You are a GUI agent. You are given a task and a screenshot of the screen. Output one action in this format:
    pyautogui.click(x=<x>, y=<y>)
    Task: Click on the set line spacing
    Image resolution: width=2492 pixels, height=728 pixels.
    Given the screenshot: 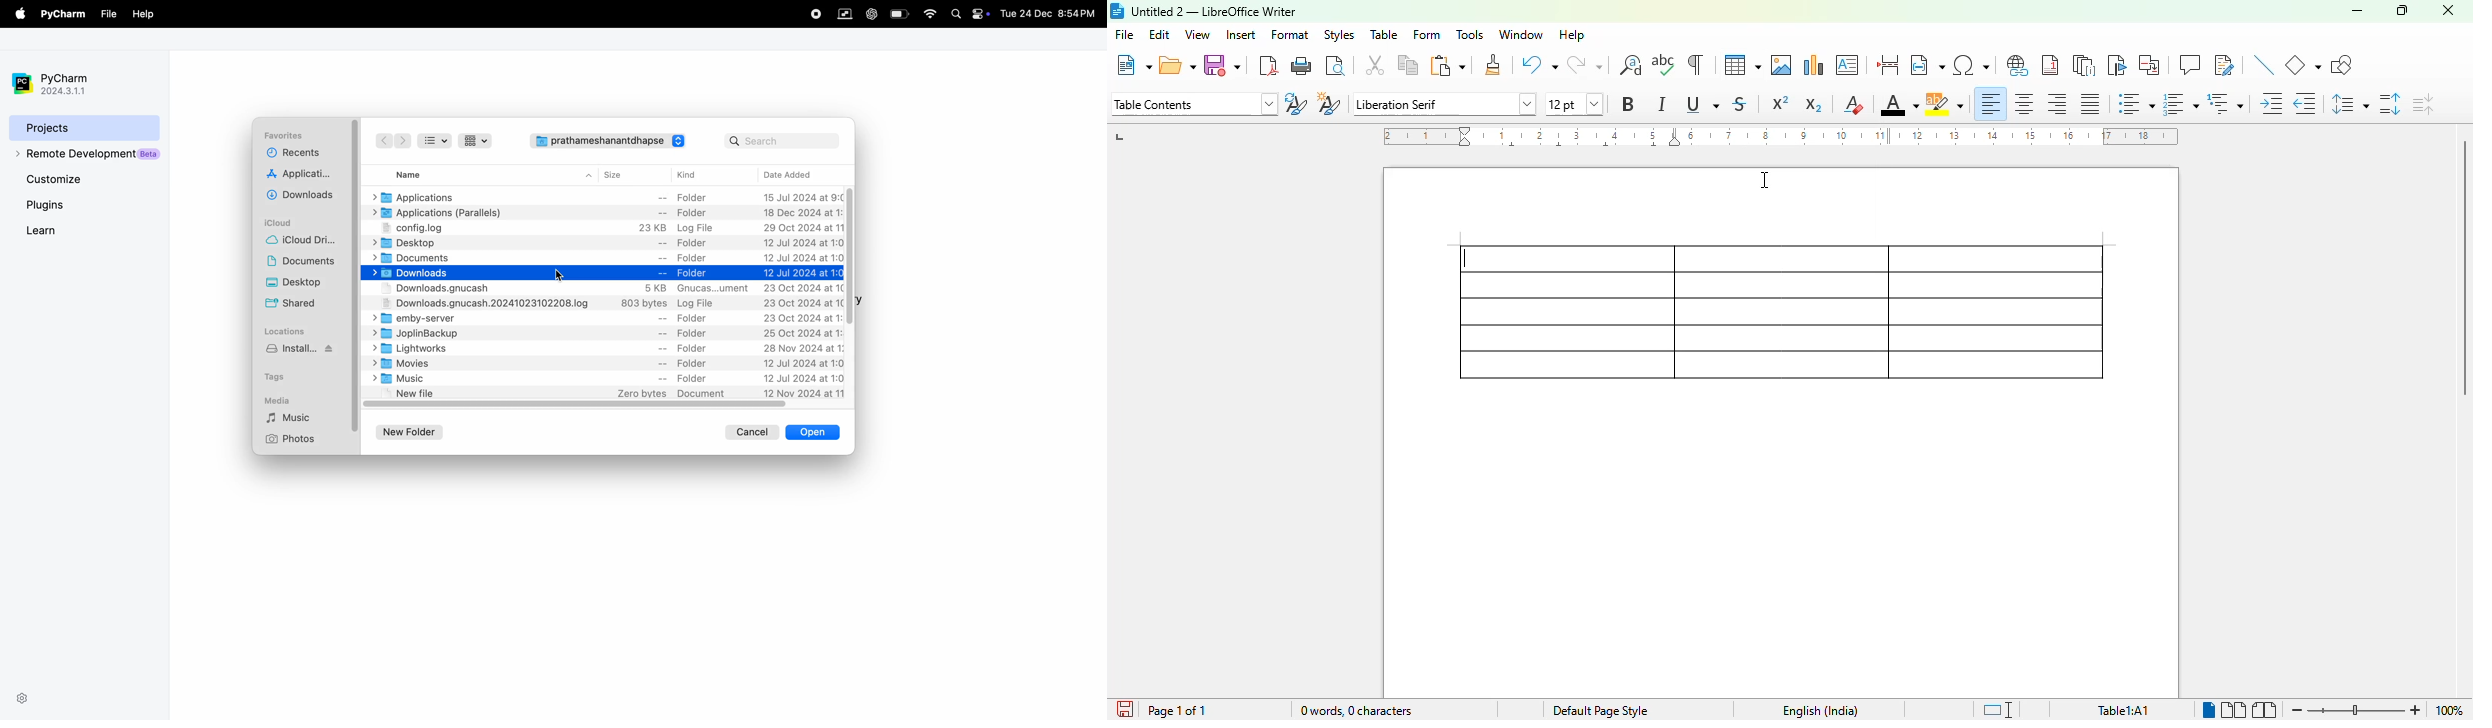 What is the action you would take?
    pyautogui.click(x=2351, y=104)
    